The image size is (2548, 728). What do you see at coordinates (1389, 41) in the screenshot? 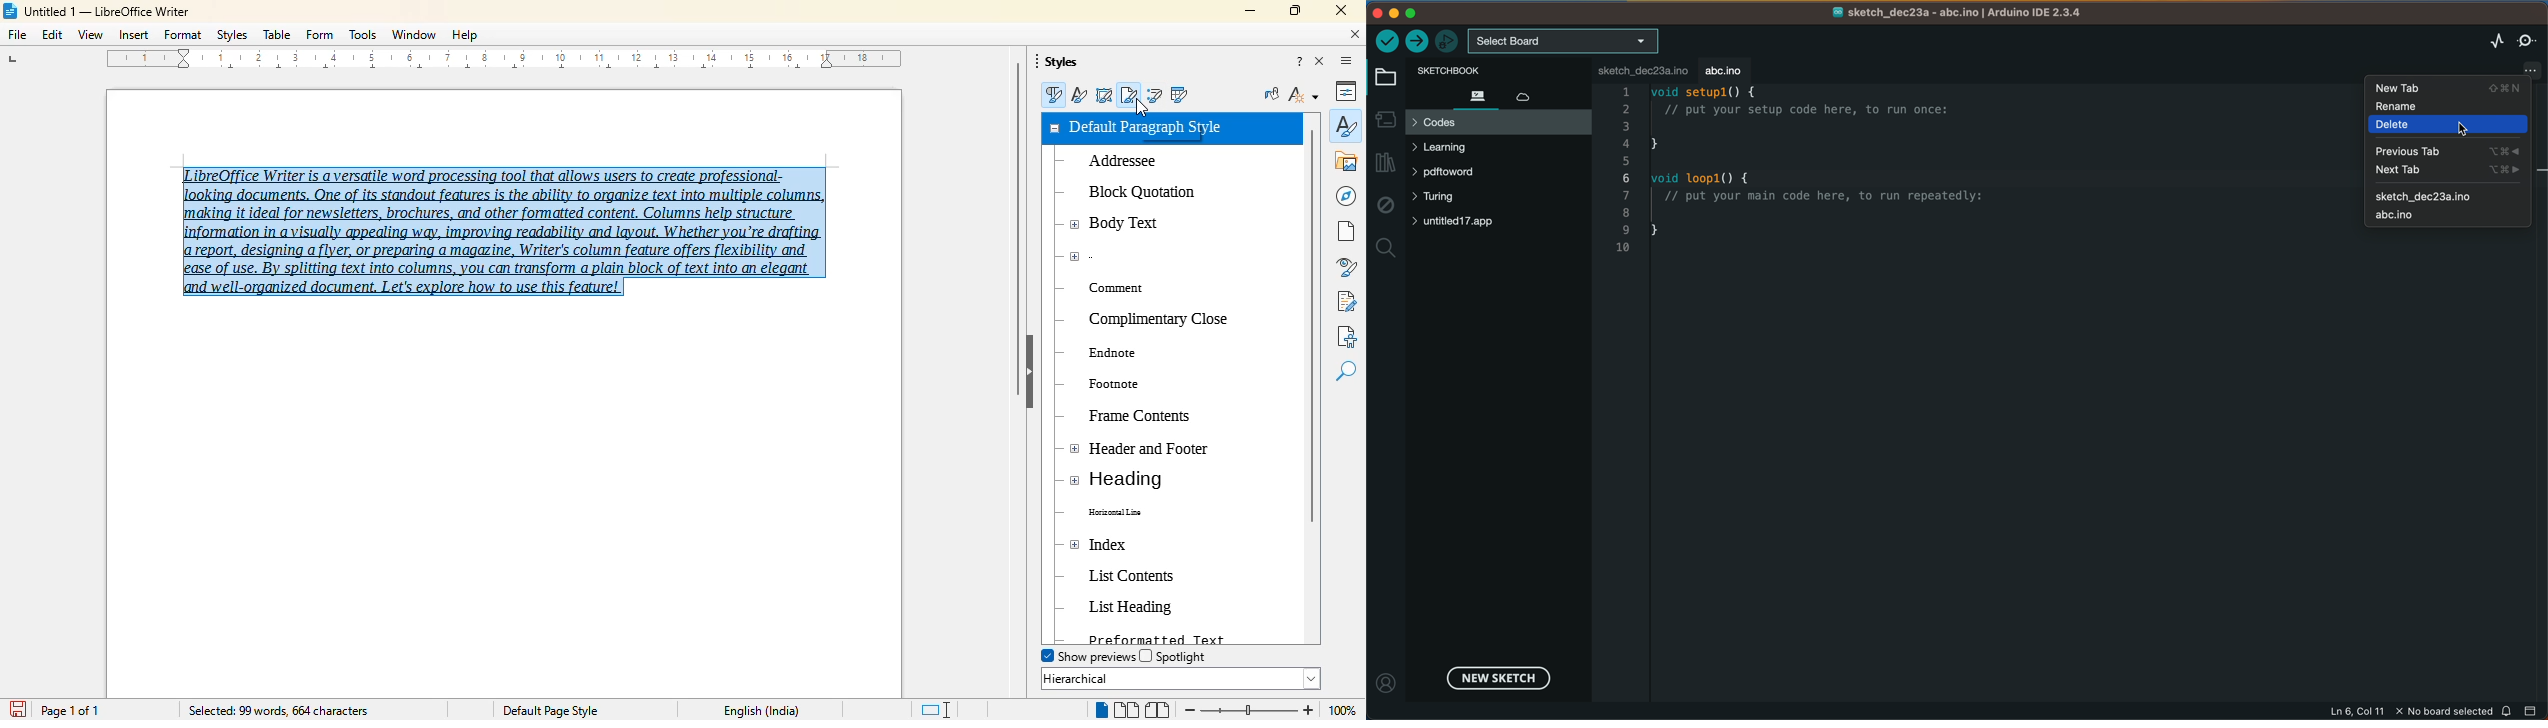
I see `verify` at bounding box center [1389, 41].